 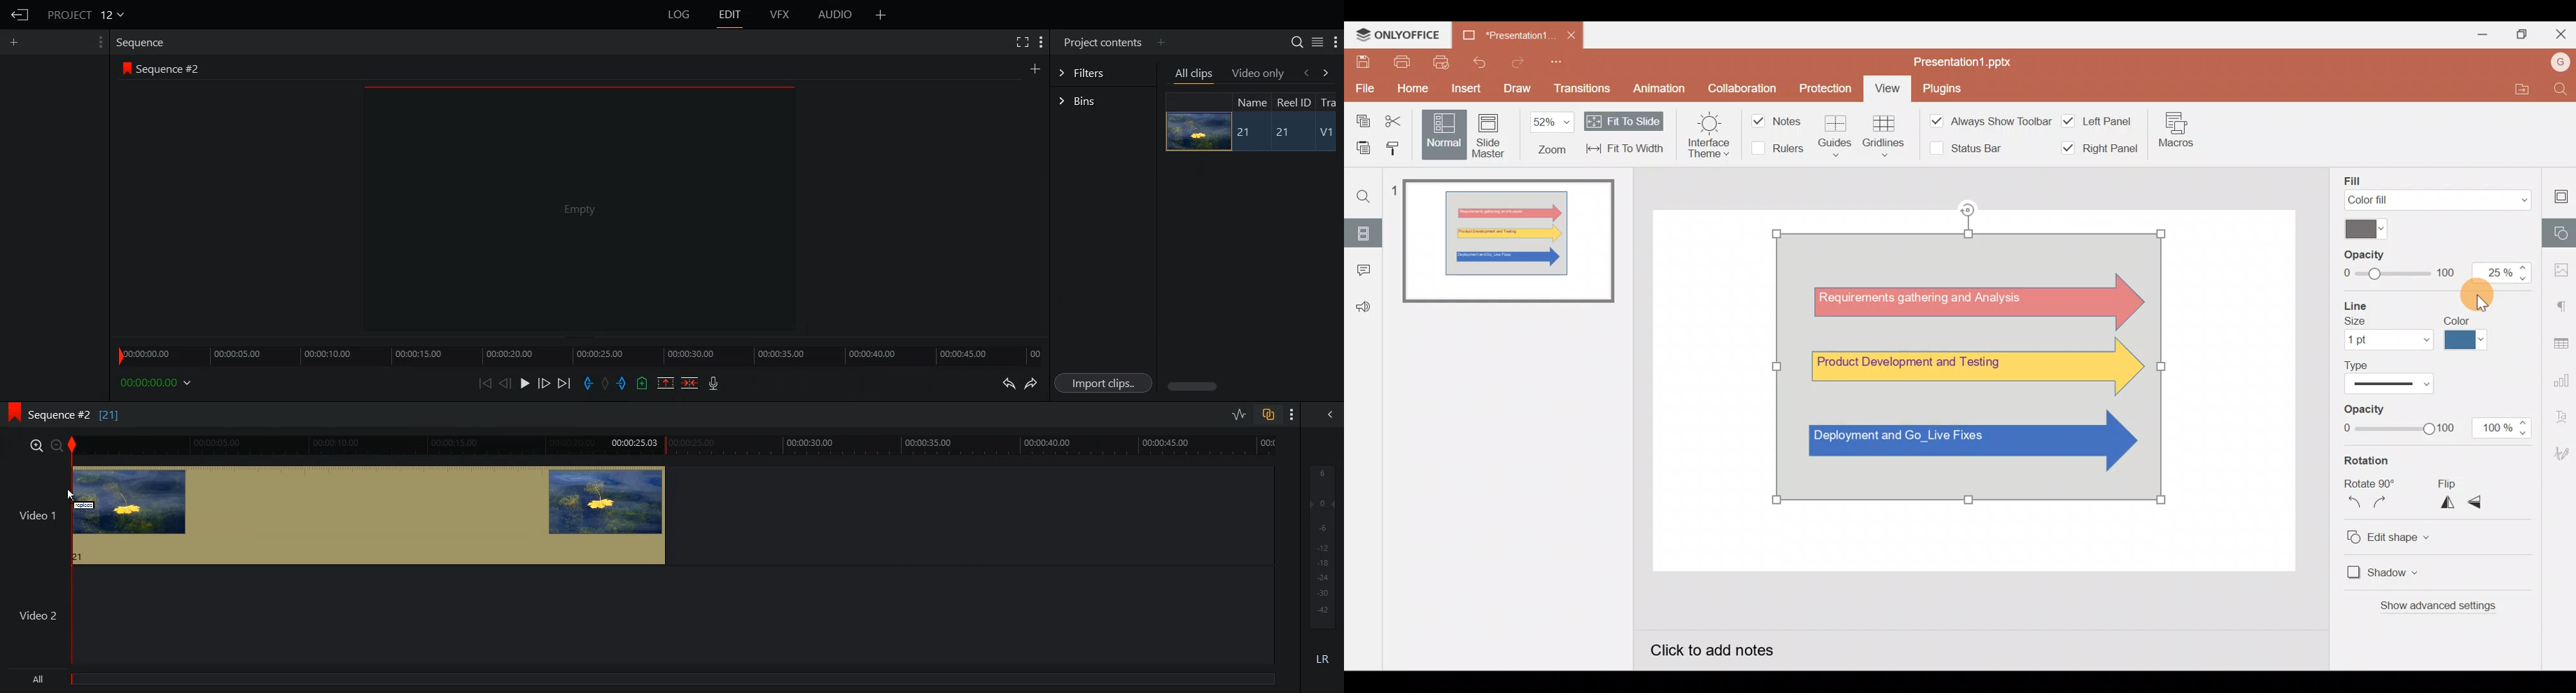 I want to click on Fill, so click(x=2438, y=188).